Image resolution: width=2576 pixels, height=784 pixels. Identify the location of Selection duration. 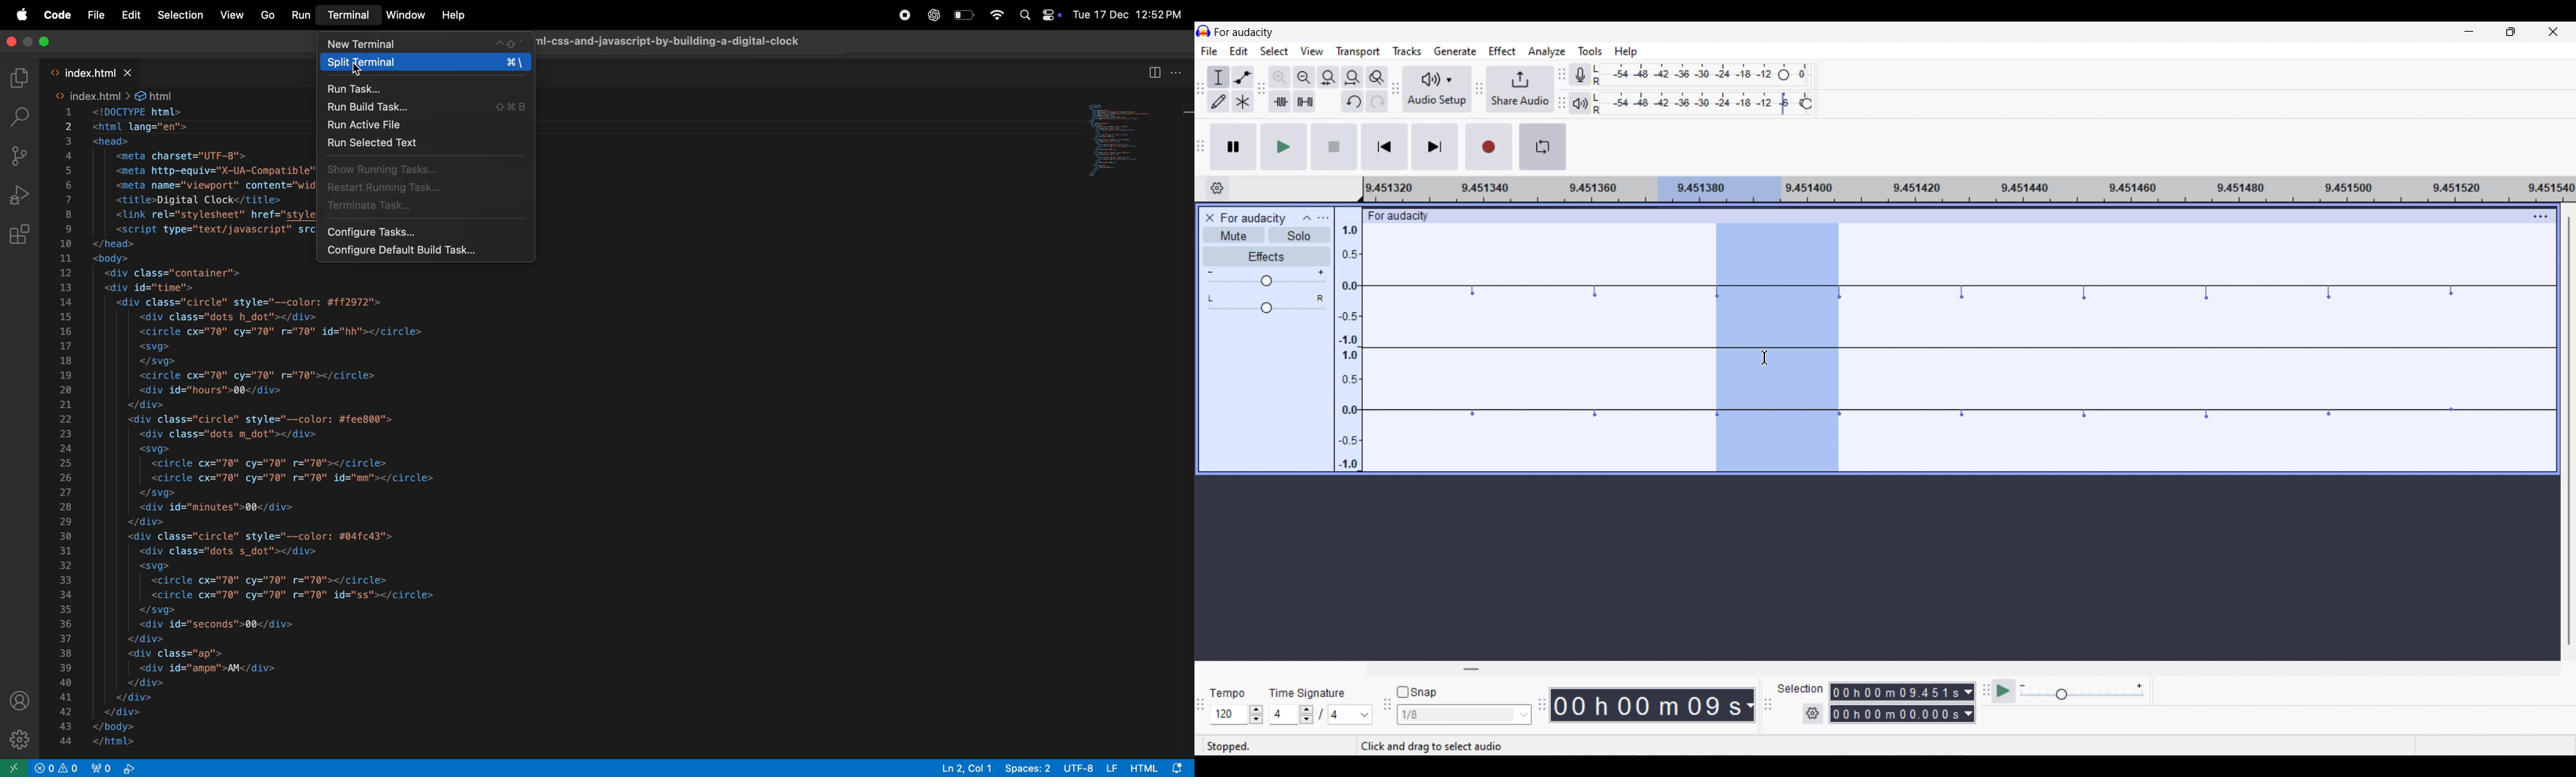
(1895, 704).